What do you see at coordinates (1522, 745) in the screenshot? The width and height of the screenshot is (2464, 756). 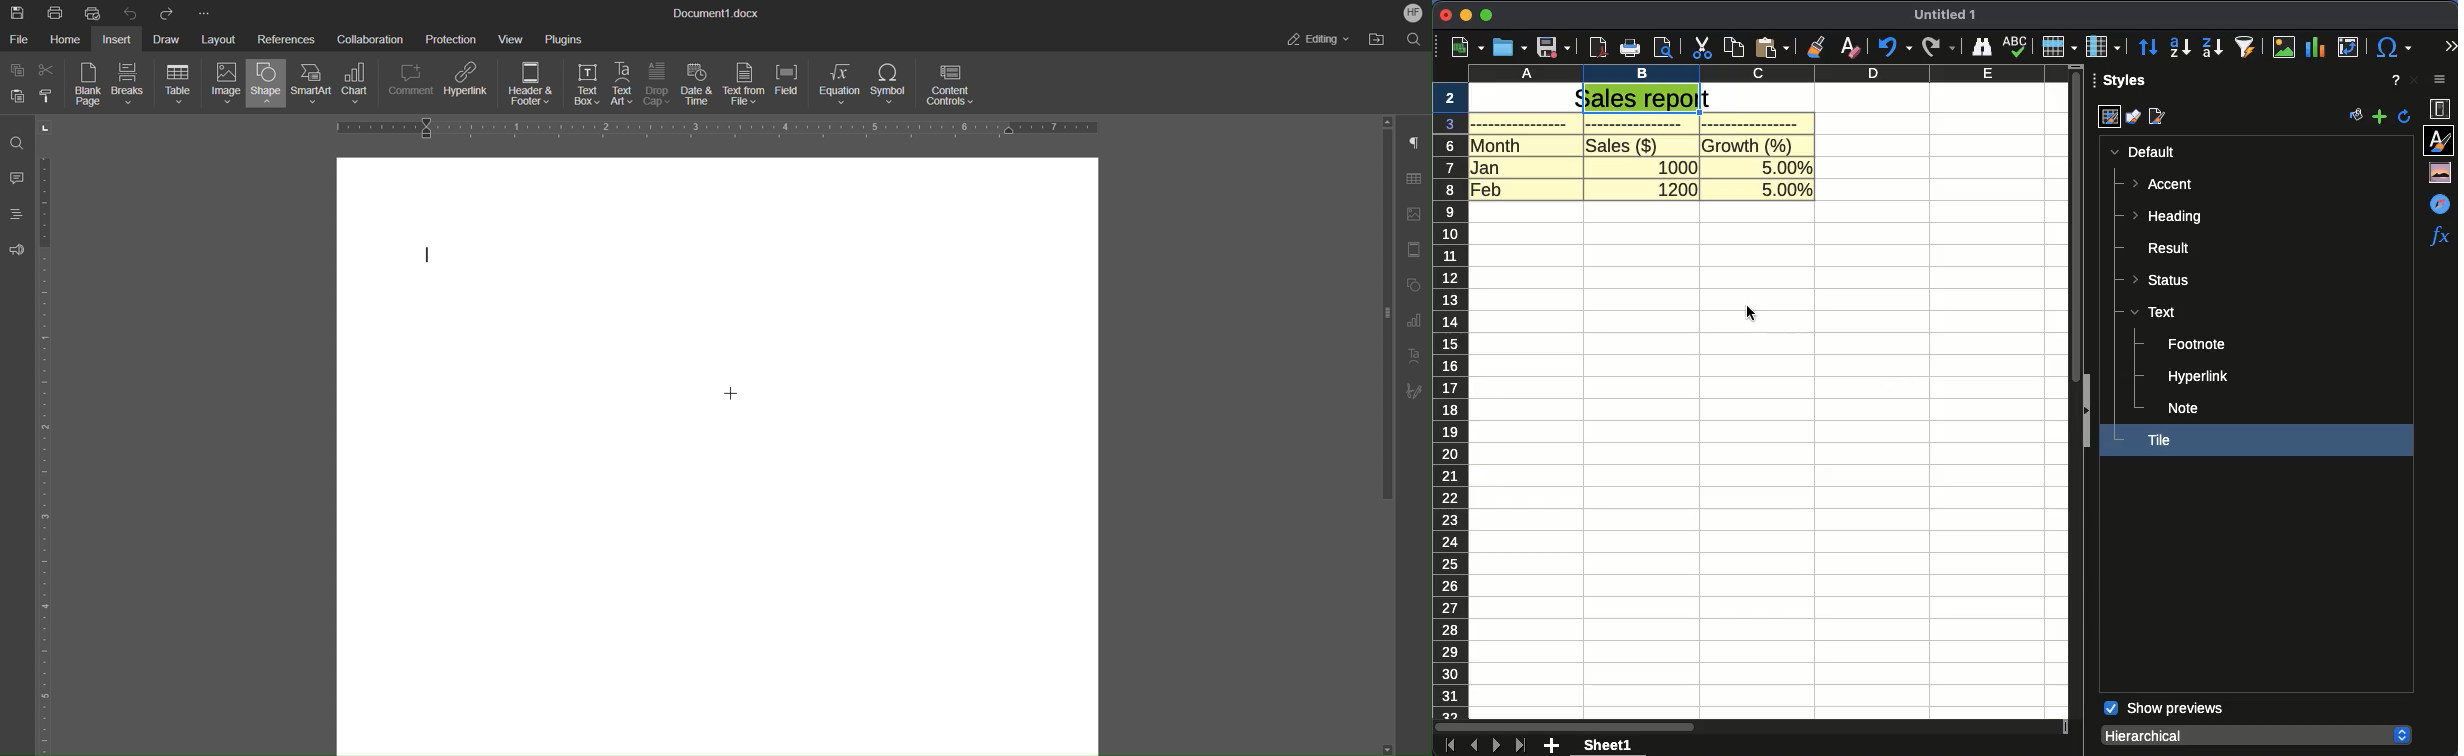 I see `last sheet` at bounding box center [1522, 745].